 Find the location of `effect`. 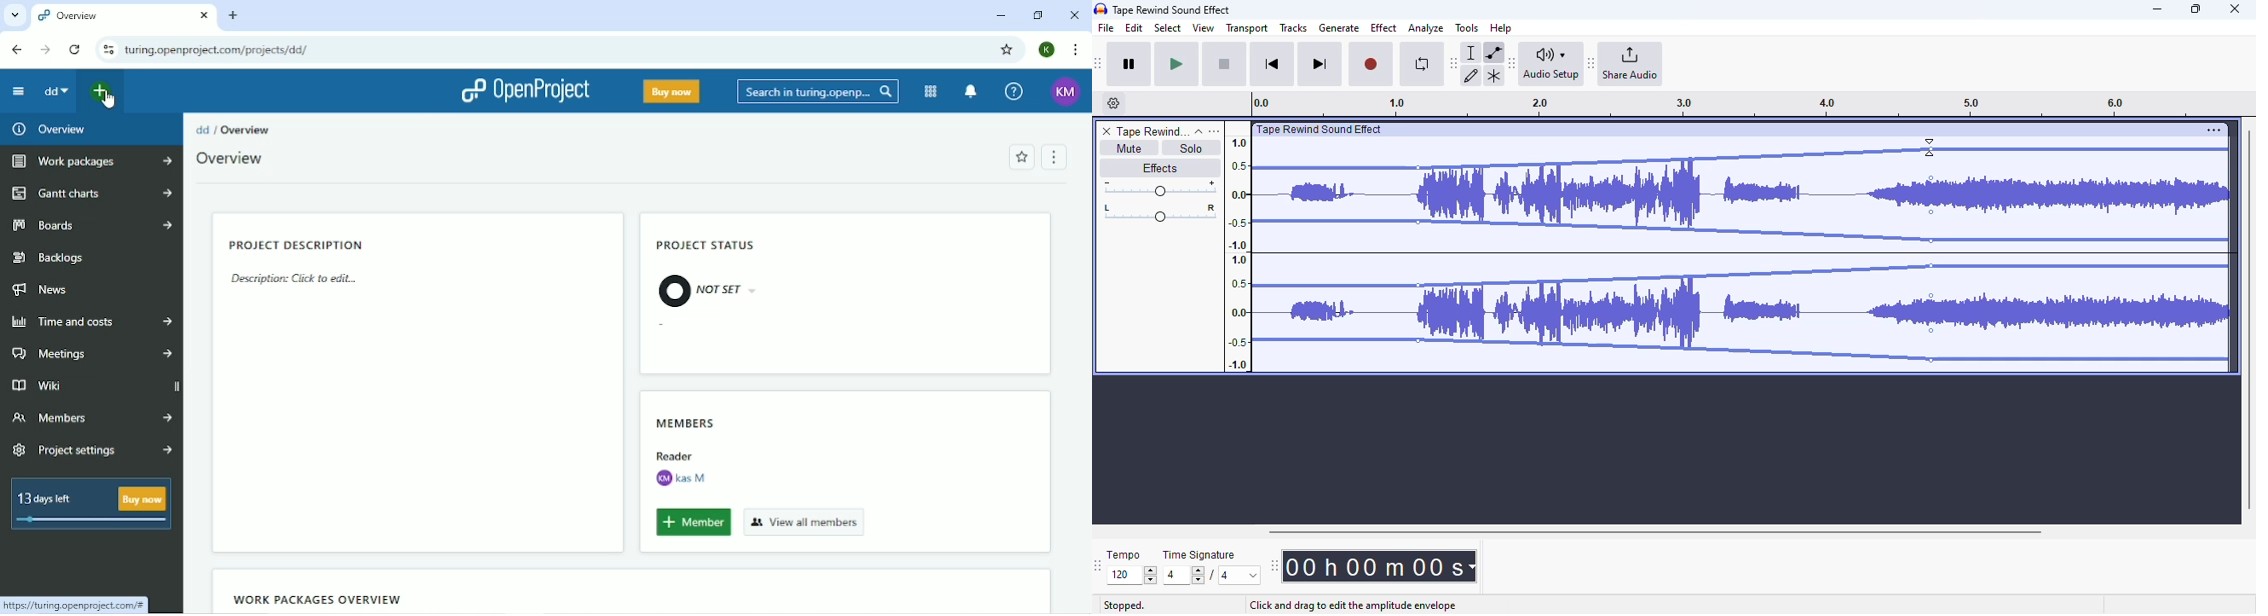

effect is located at coordinates (1384, 27).